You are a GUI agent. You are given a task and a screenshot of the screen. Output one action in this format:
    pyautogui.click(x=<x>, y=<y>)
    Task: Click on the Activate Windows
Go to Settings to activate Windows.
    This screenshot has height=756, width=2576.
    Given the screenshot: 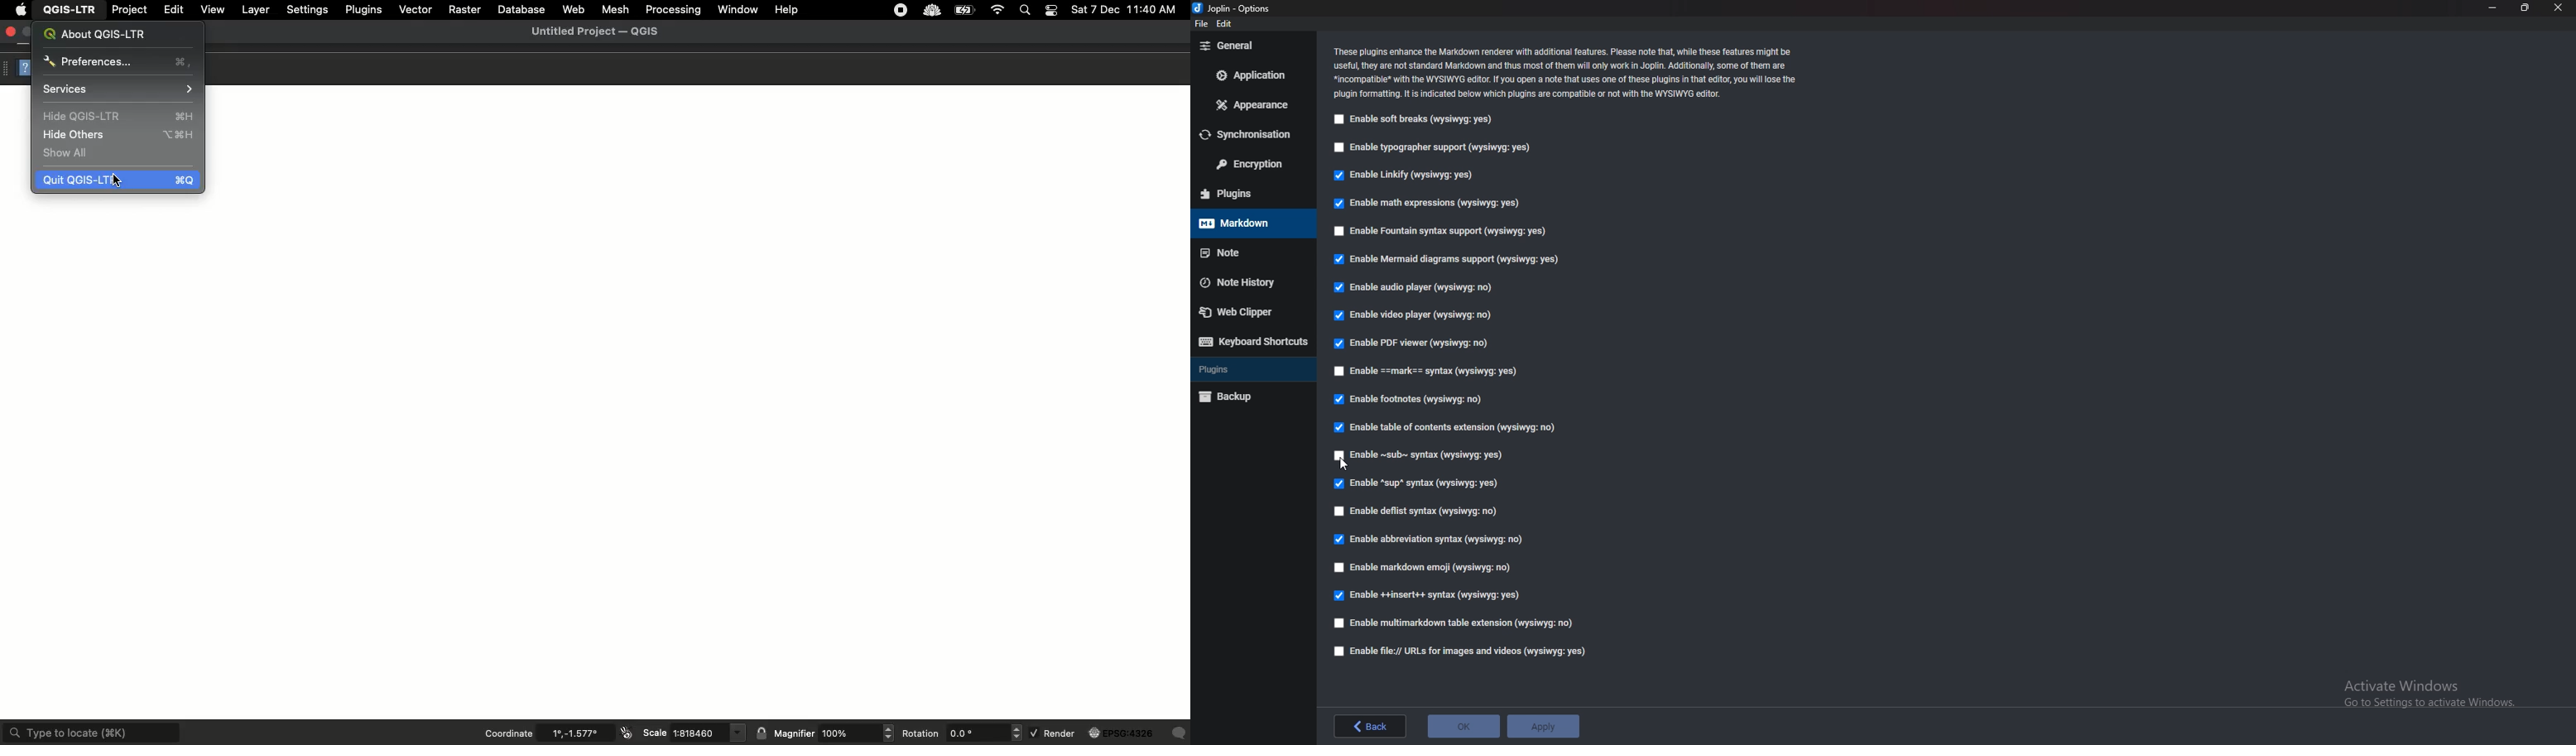 What is the action you would take?
    pyautogui.click(x=2425, y=692)
    